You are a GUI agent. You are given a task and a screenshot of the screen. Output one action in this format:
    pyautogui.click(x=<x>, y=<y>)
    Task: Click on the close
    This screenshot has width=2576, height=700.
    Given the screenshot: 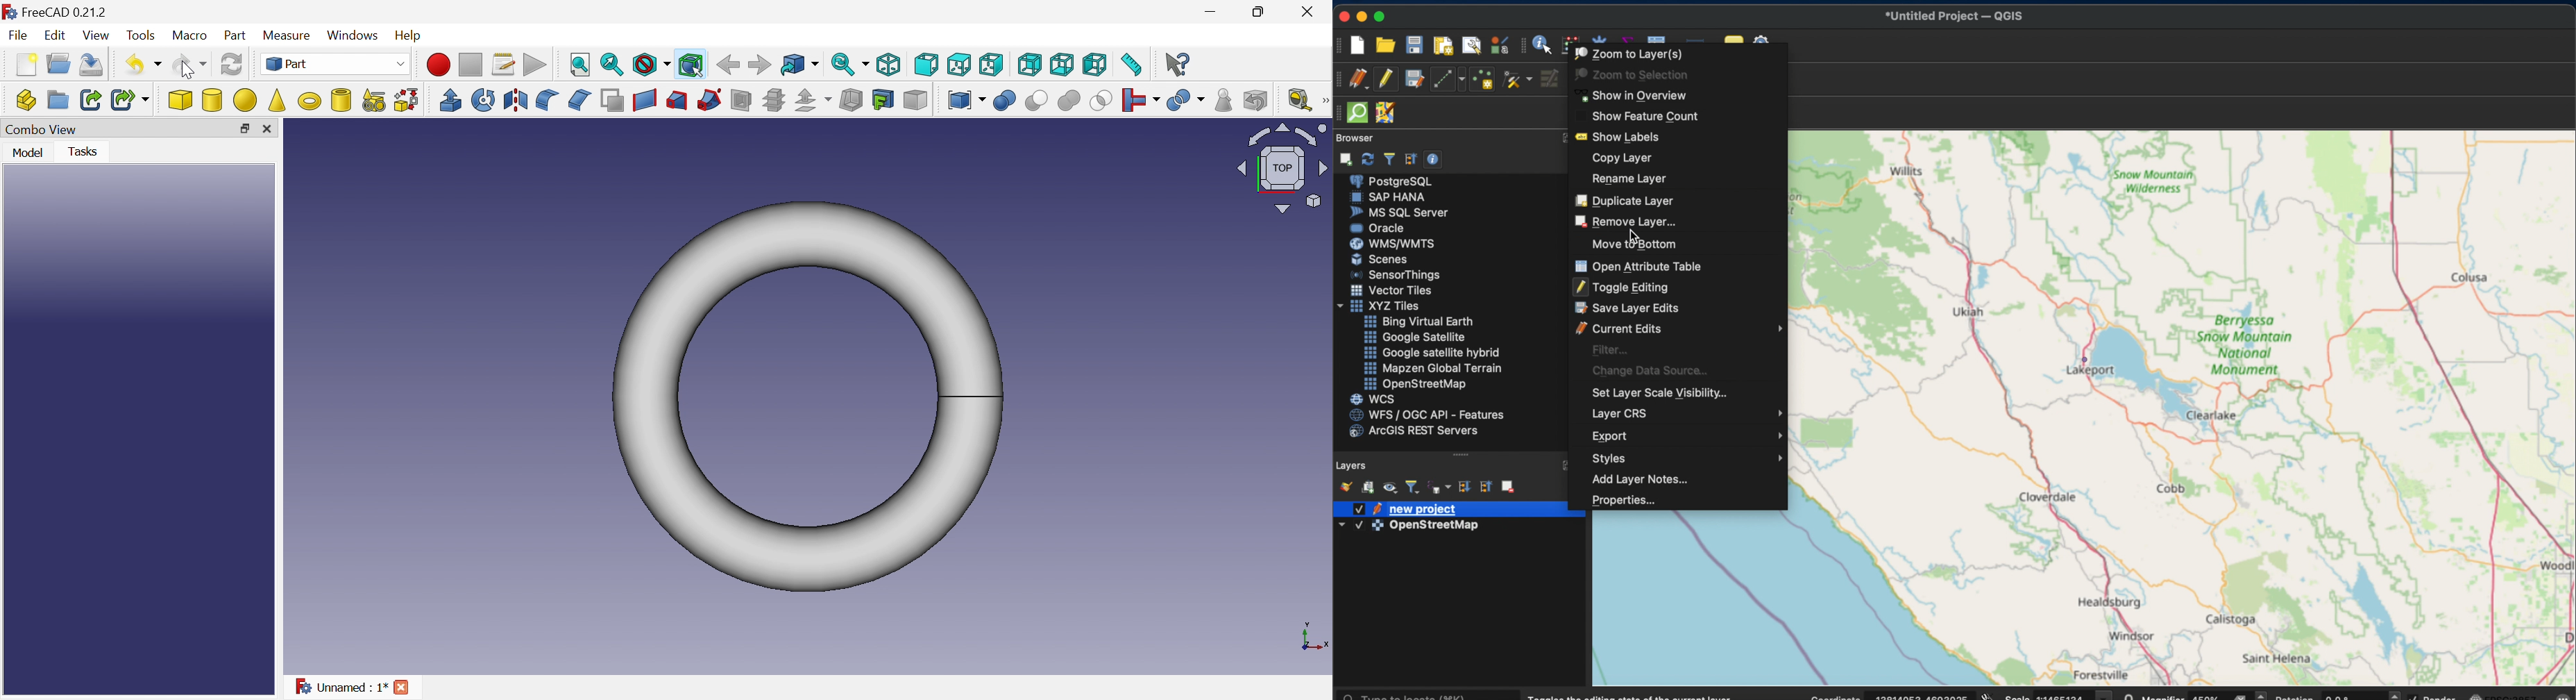 What is the action you would take?
    pyautogui.click(x=1342, y=15)
    